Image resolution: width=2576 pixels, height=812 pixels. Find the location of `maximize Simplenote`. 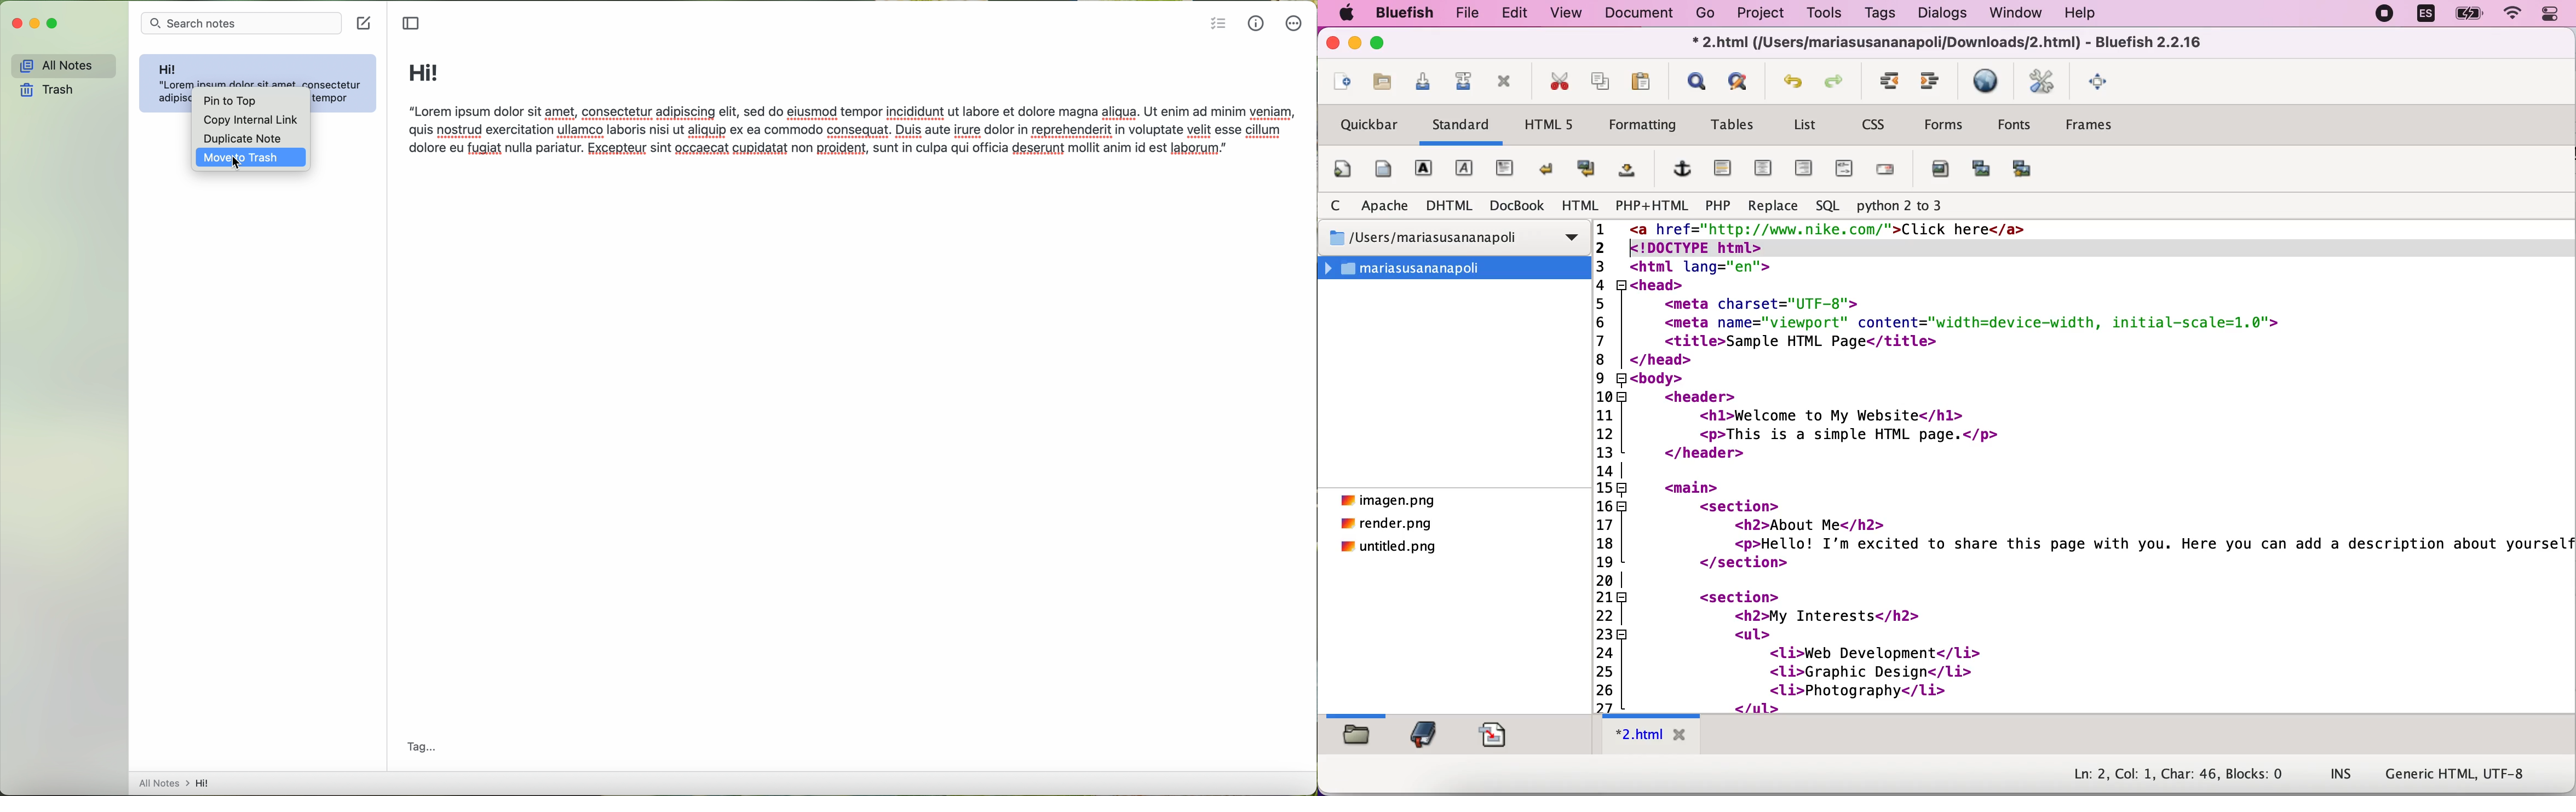

maximize Simplenote is located at coordinates (56, 23).